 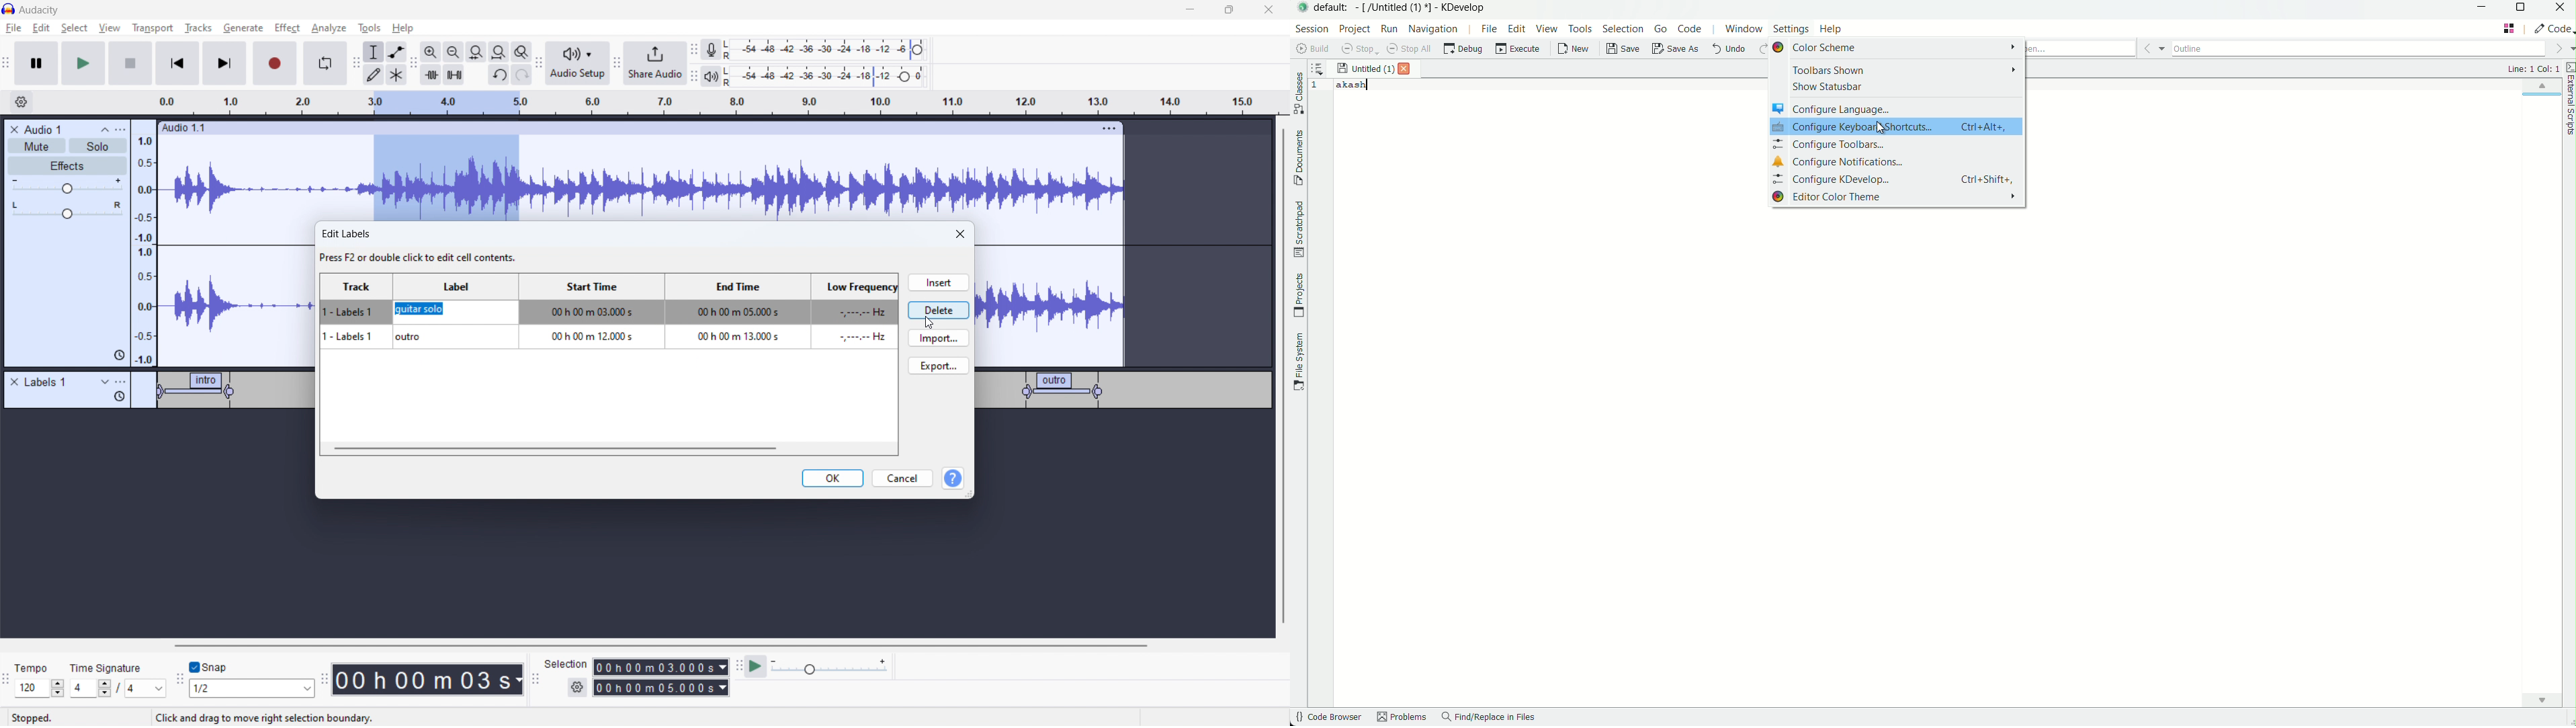 What do you see at coordinates (1662, 29) in the screenshot?
I see `go menu` at bounding box center [1662, 29].